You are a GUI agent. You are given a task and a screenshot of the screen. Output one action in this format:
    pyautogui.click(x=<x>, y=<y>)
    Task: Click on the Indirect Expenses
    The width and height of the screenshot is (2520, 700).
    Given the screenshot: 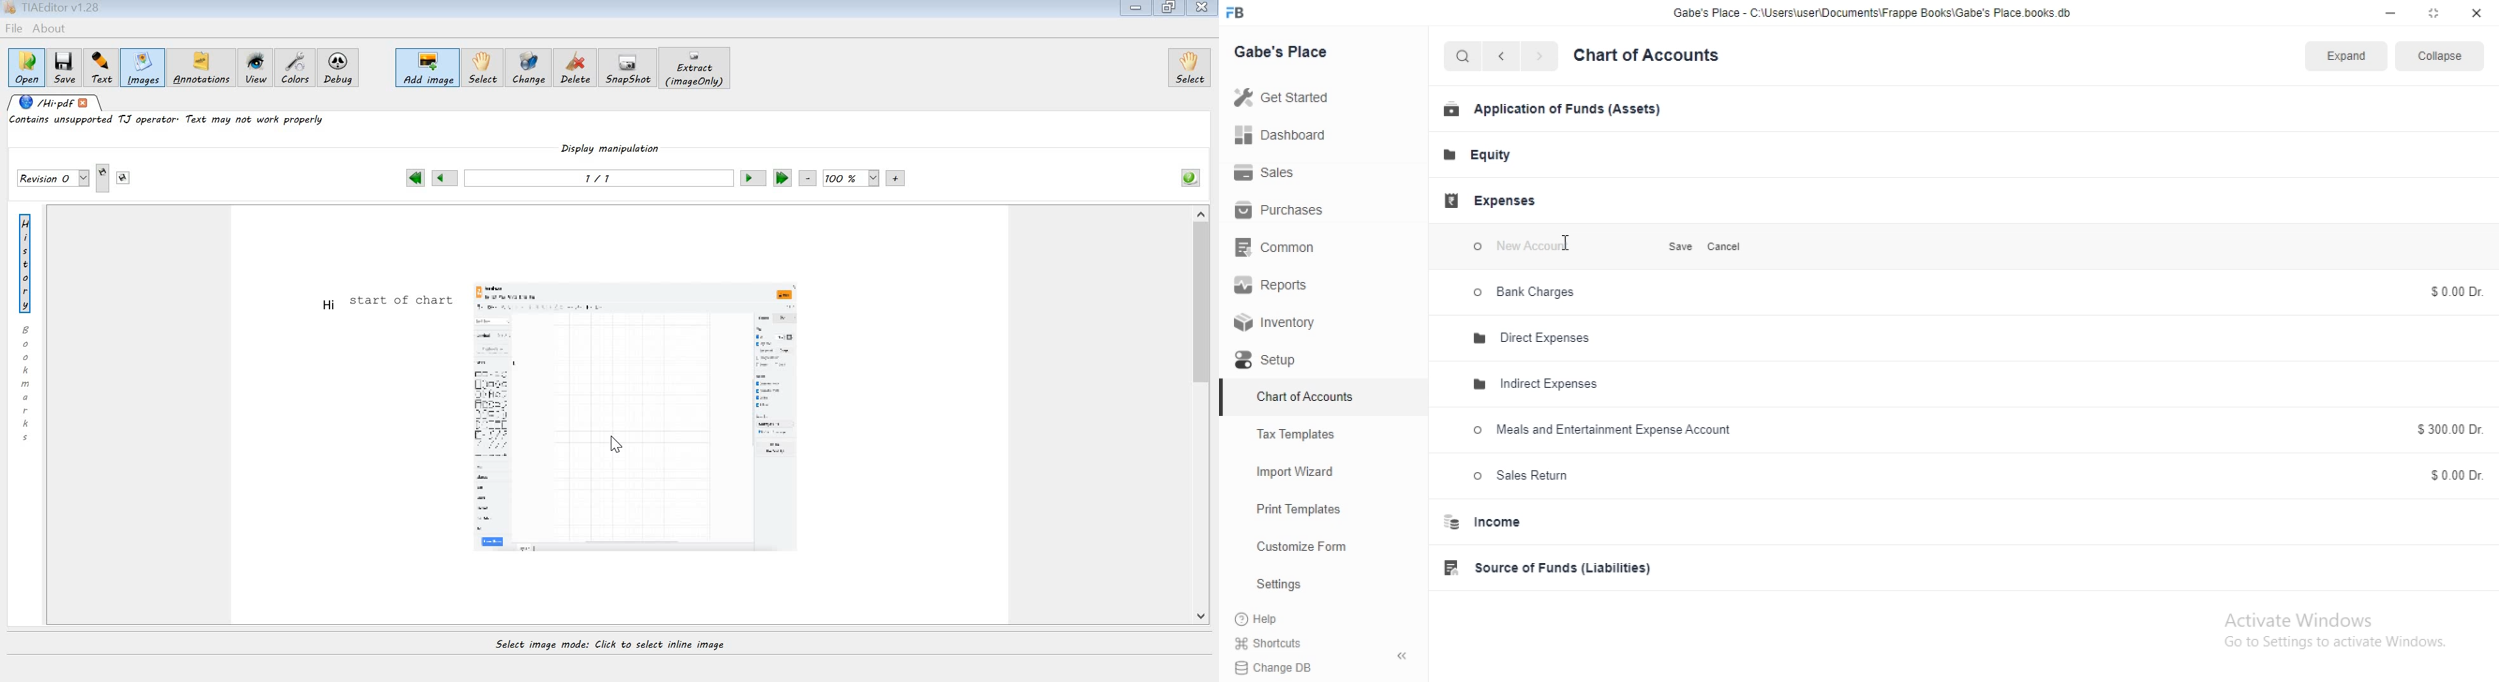 What is the action you would take?
    pyautogui.click(x=1545, y=382)
    